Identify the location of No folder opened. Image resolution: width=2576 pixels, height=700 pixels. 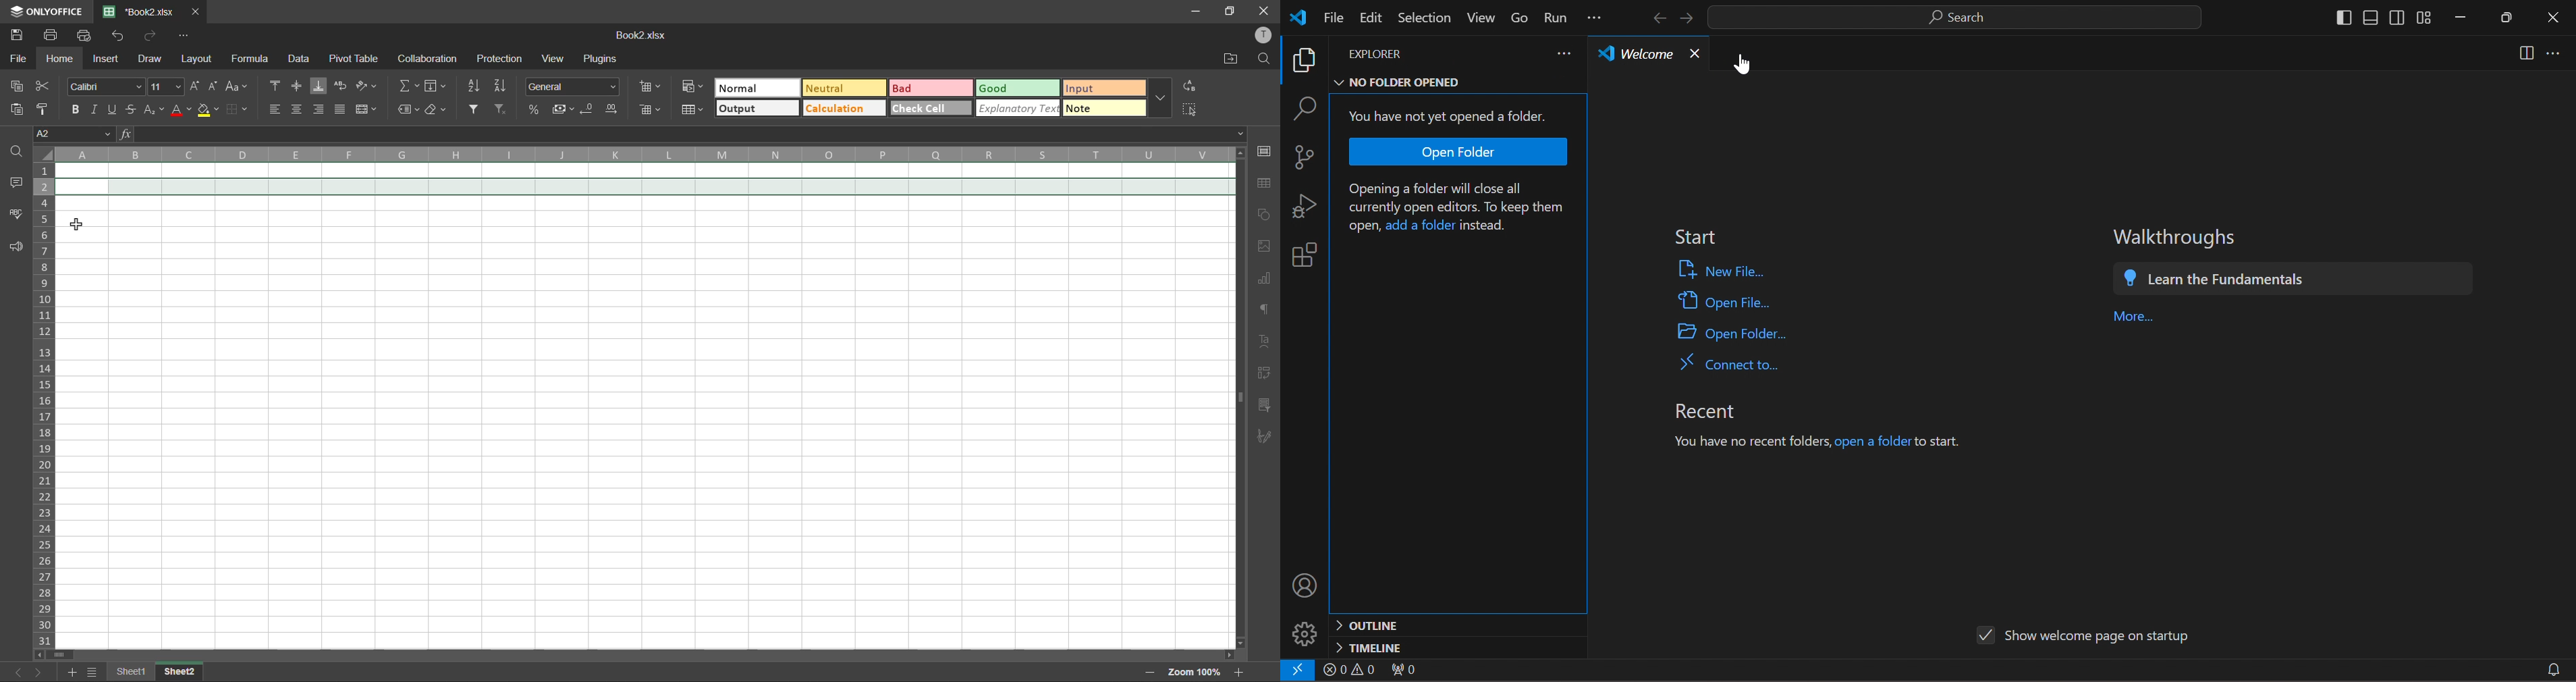
(1413, 81).